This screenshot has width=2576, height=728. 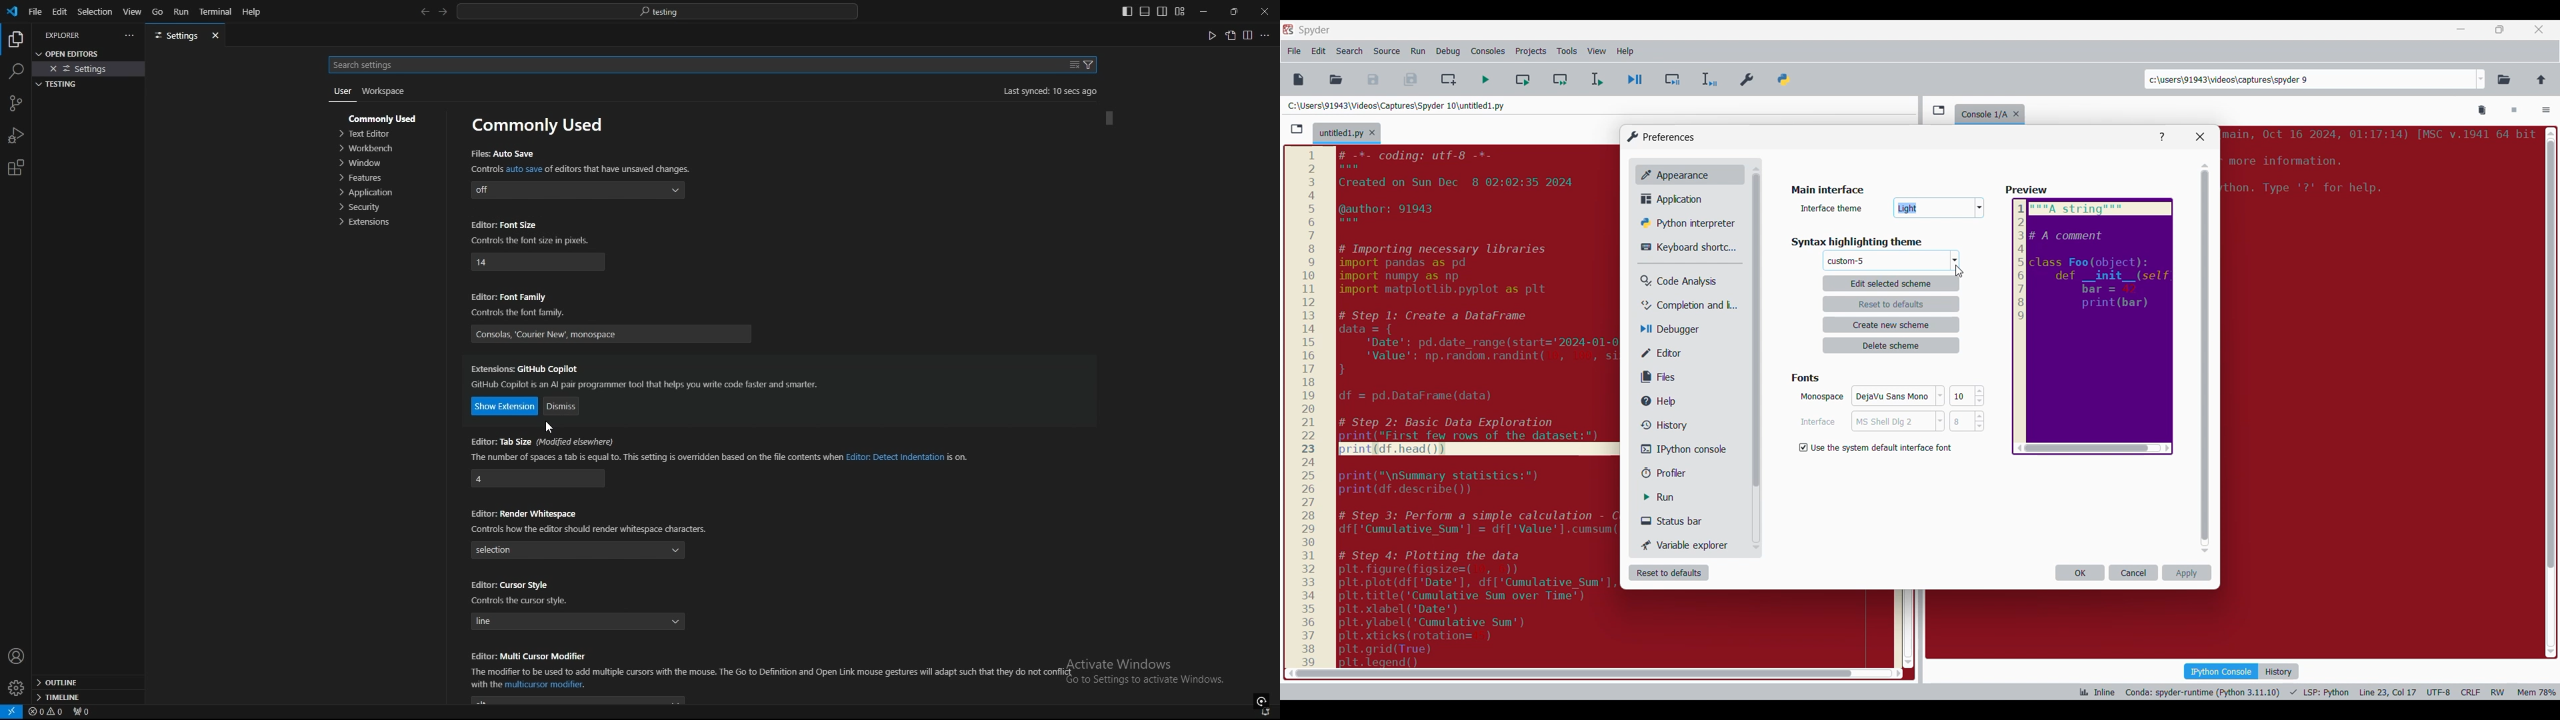 What do you see at coordinates (1843, 261) in the screenshot?
I see `` at bounding box center [1843, 261].